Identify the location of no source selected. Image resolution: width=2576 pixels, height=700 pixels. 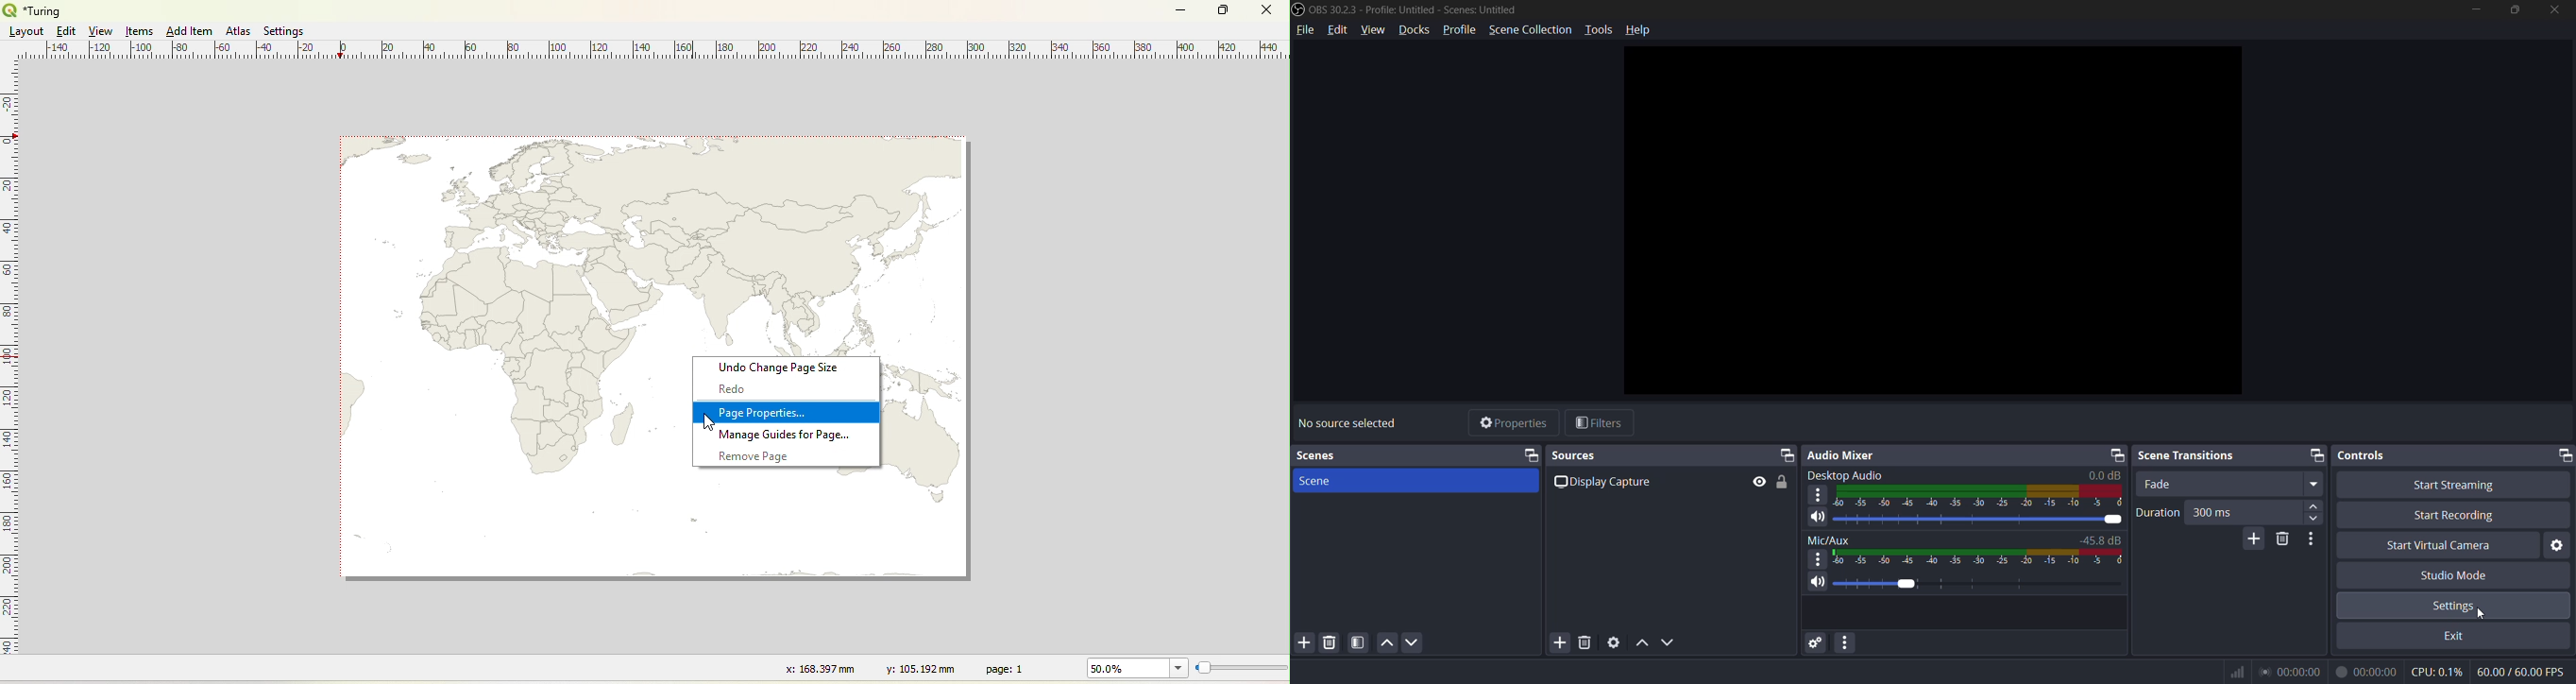
(1345, 423).